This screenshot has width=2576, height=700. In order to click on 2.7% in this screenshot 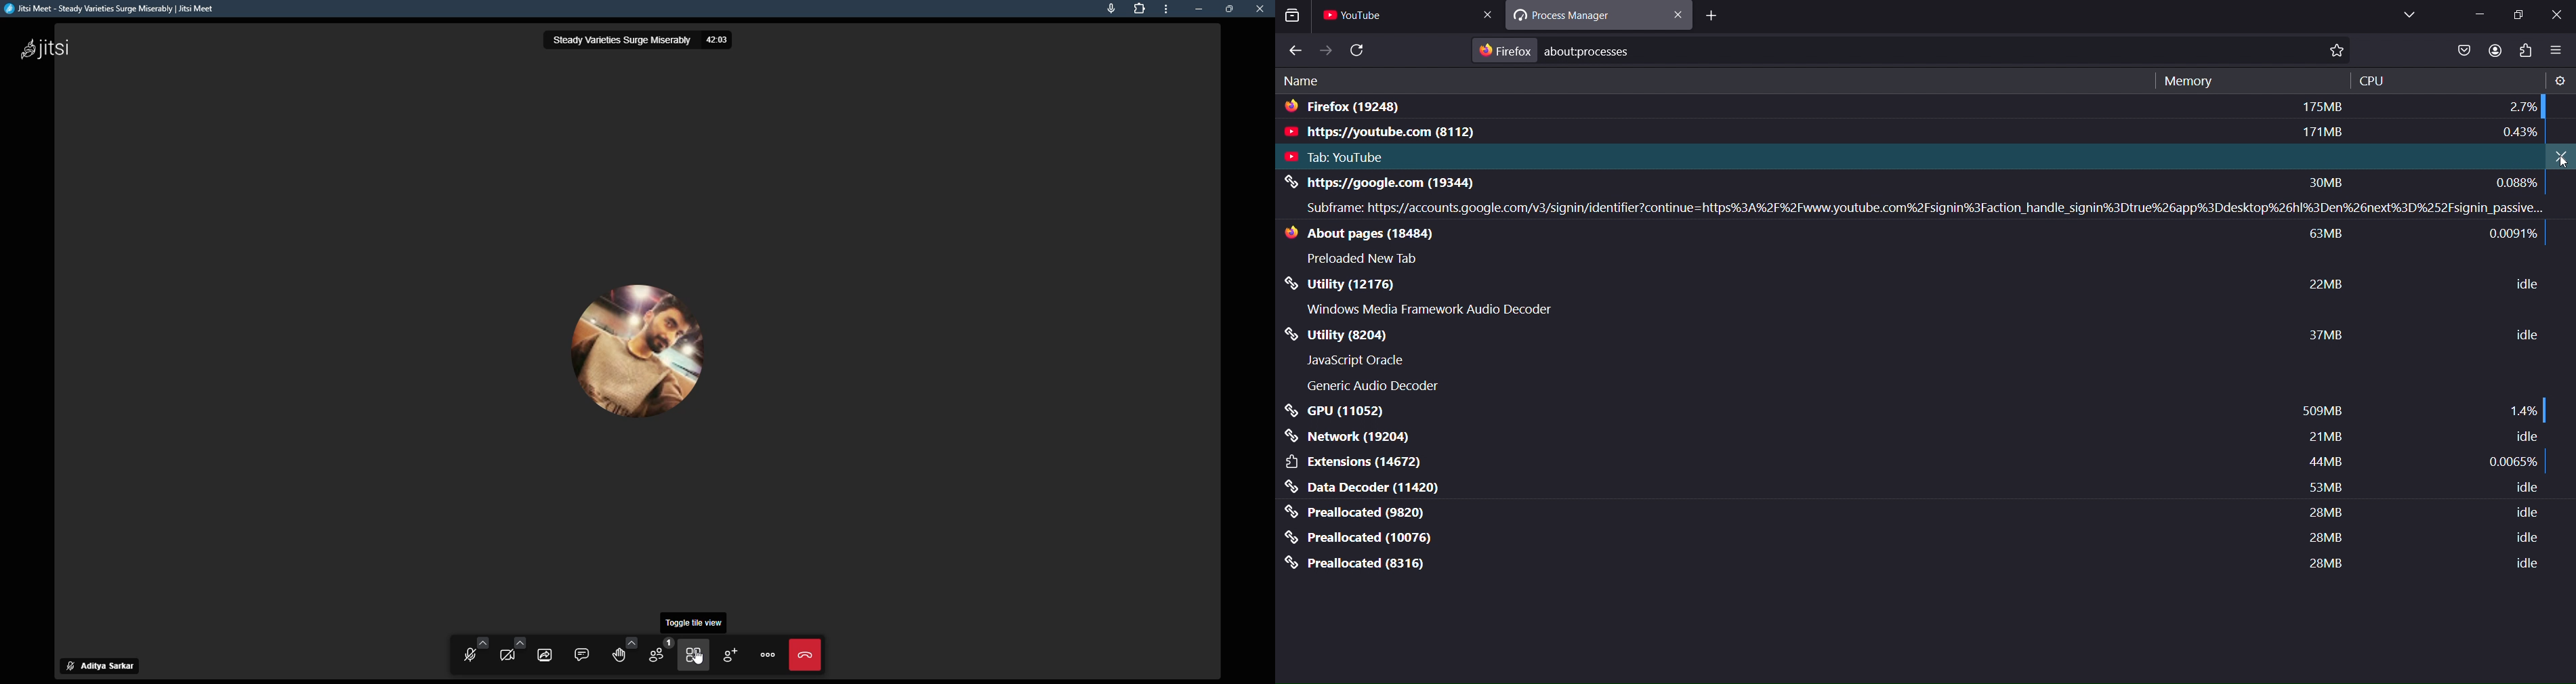, I will do `click(2522, 106)`.